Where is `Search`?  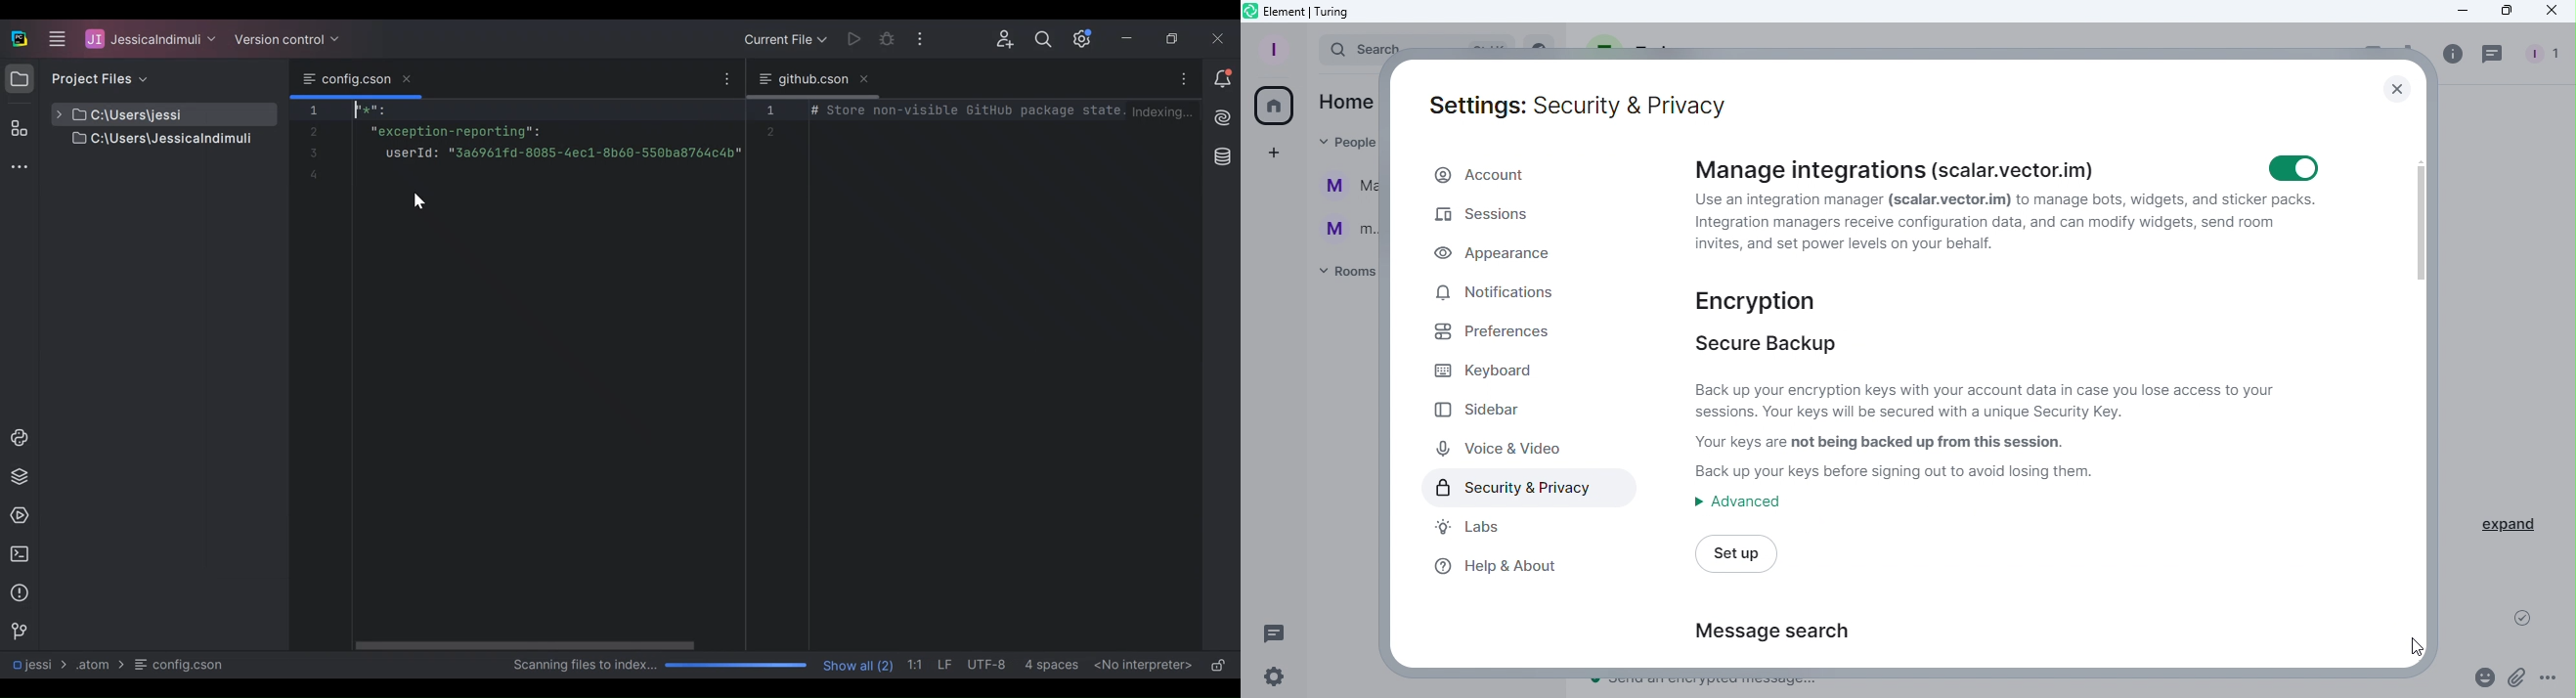 Search is located at coordinates (1347, 51).